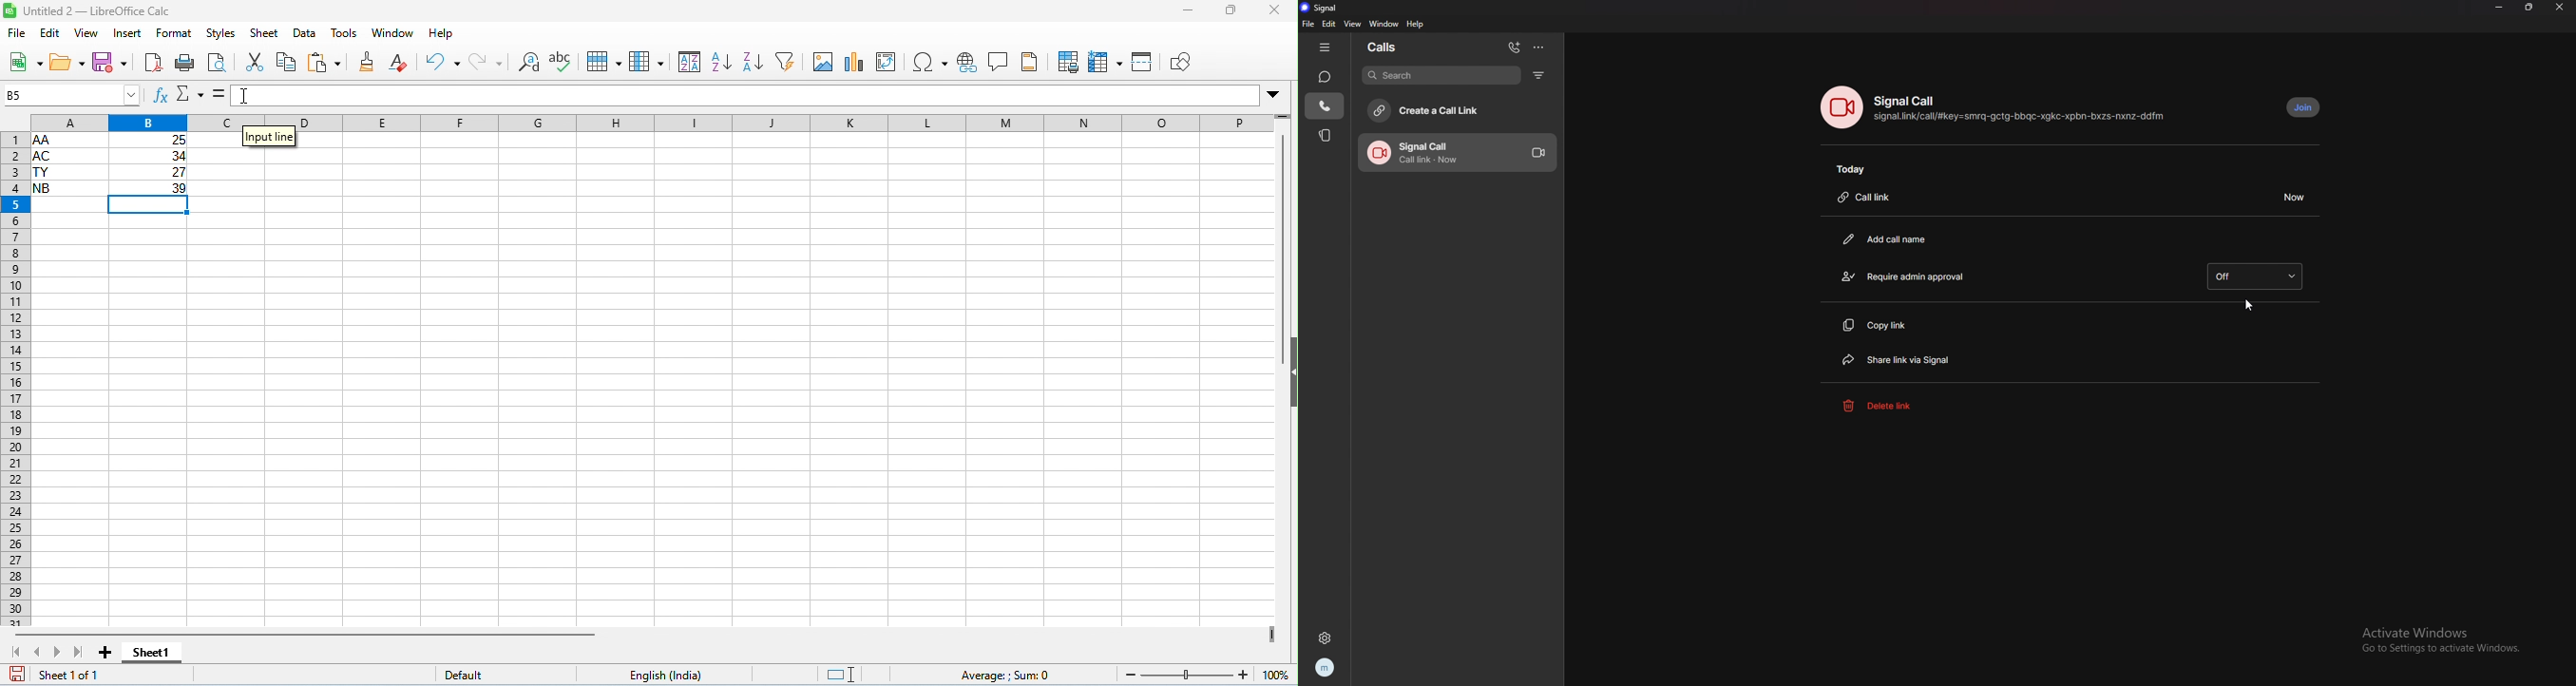  I want to click on default, so click(465, 675).